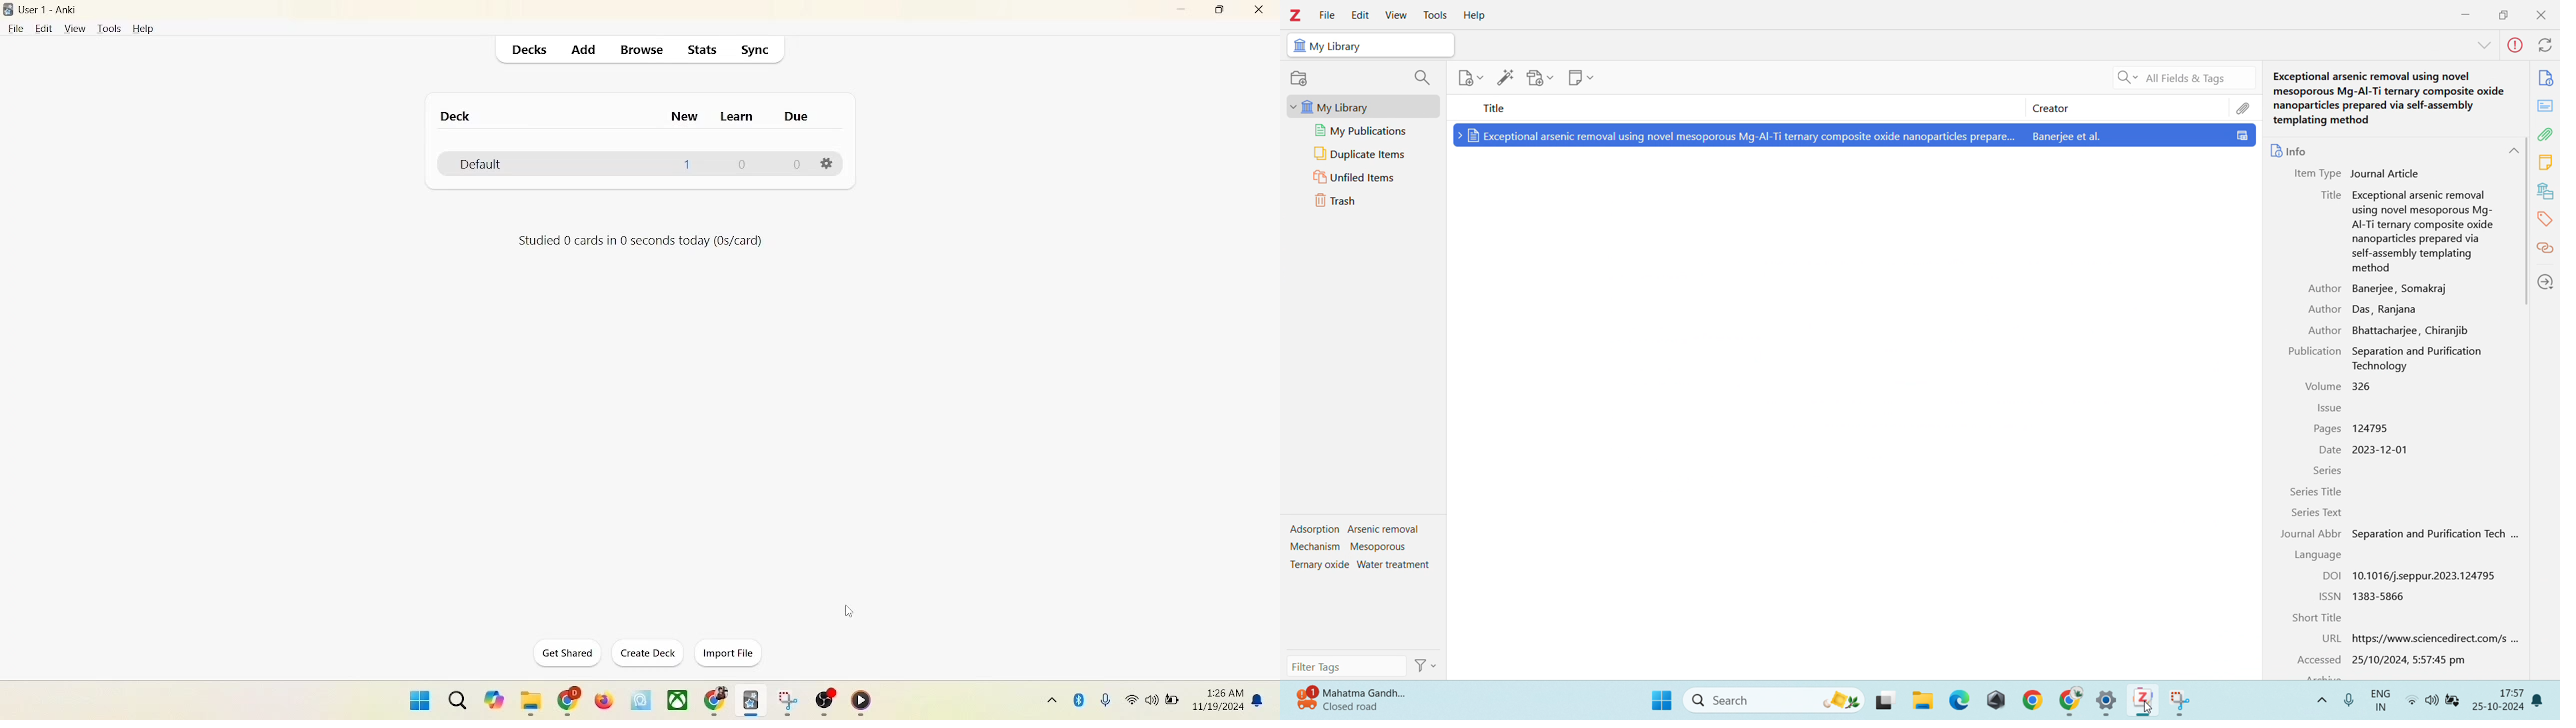 This screenshot has height=728, width=2576. What do you see at coordinates (1130, 699) in the screenshot?
I see `wifi` at bounding box center [1130, 699].